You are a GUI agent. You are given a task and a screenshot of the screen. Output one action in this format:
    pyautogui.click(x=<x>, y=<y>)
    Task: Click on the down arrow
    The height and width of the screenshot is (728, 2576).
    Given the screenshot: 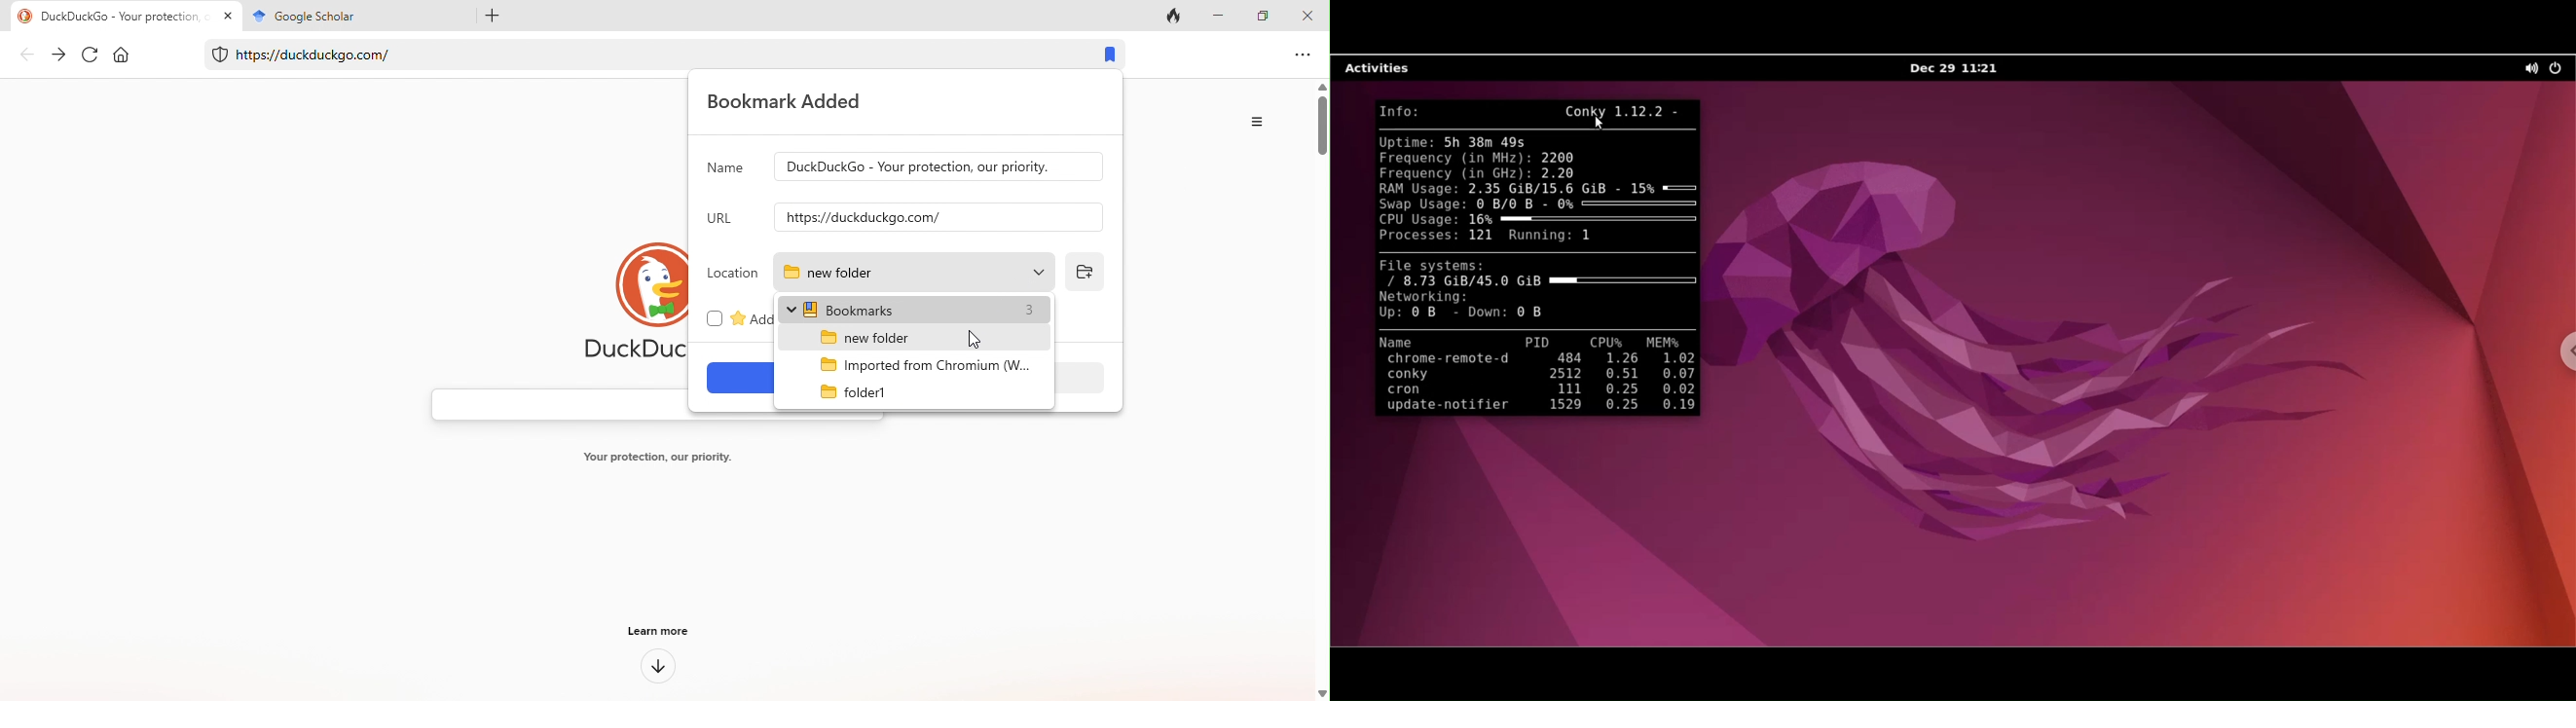 What is the action you would take?
    pyautogui.click(x=658, y=668)
    